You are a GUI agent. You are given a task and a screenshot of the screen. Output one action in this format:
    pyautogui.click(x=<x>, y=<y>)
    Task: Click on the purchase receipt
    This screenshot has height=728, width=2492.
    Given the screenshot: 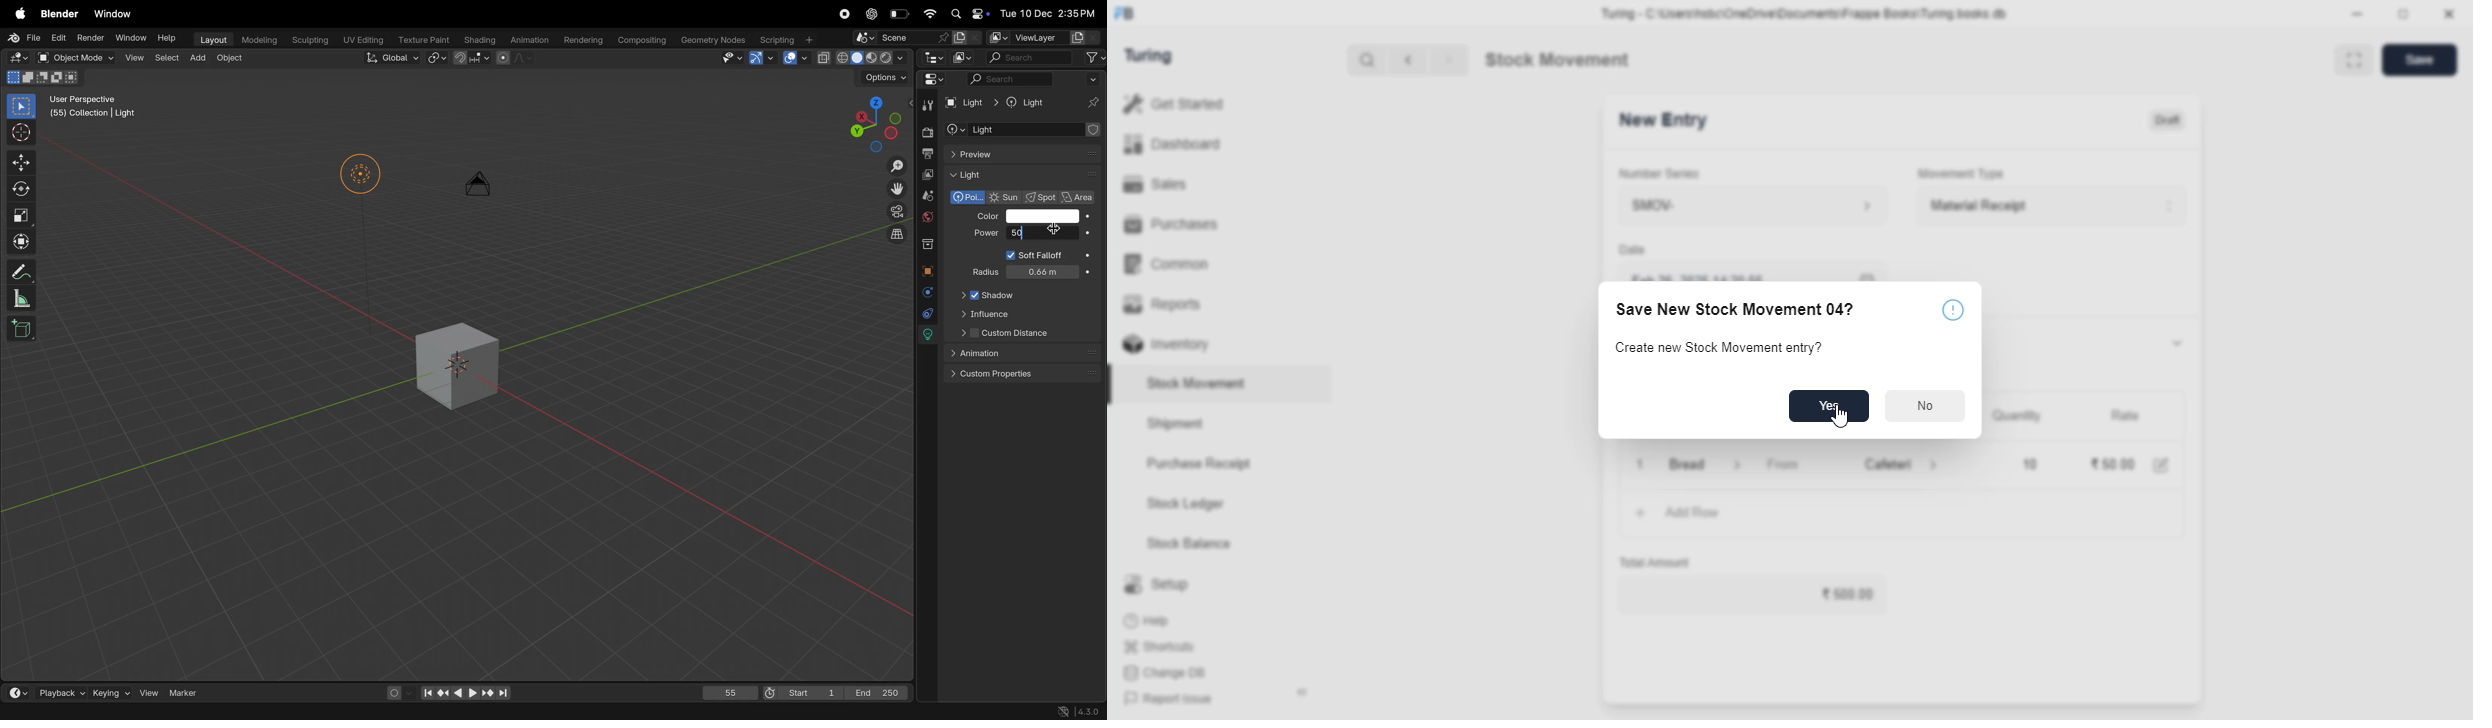 What is the action you would take?
    pyautogui.click(x=1199, y=463)
    